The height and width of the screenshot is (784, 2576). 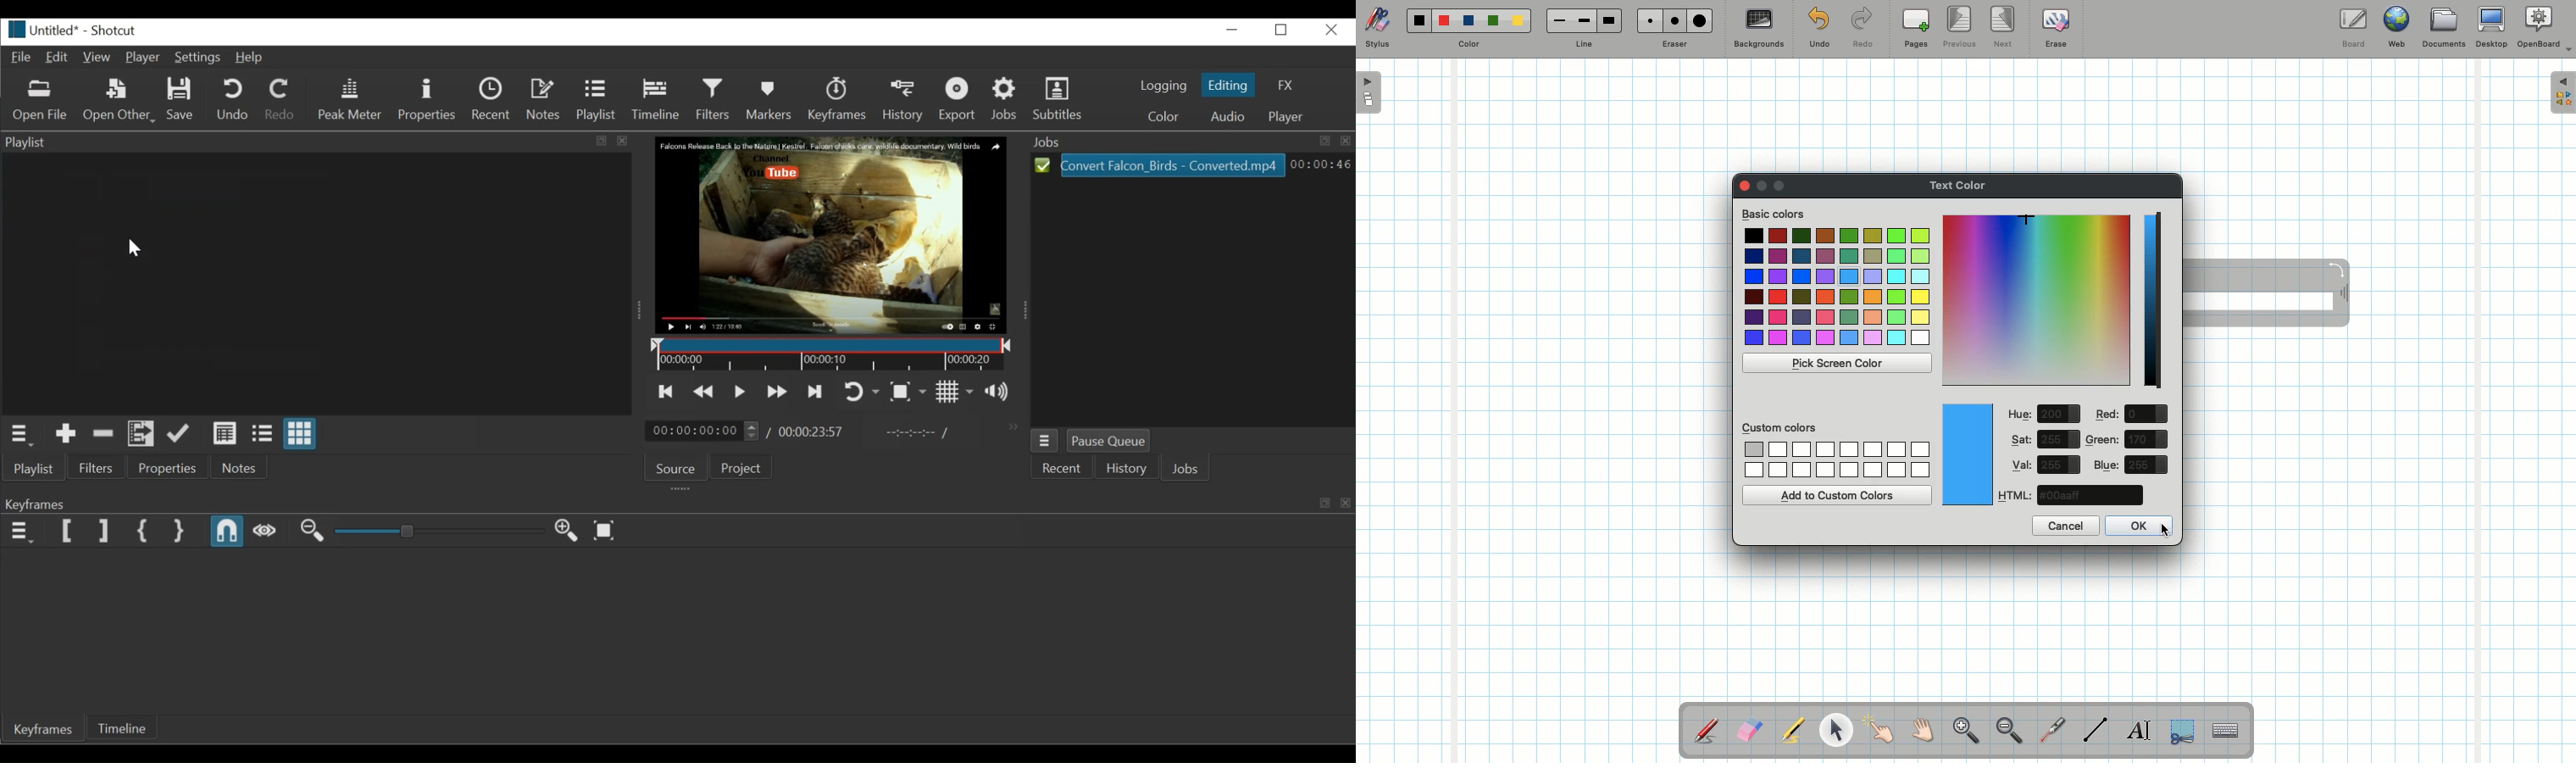 What do you see at coordinates (2136, 526) in the screenshot?
I see `OK` at bounding box center [2136, 526].